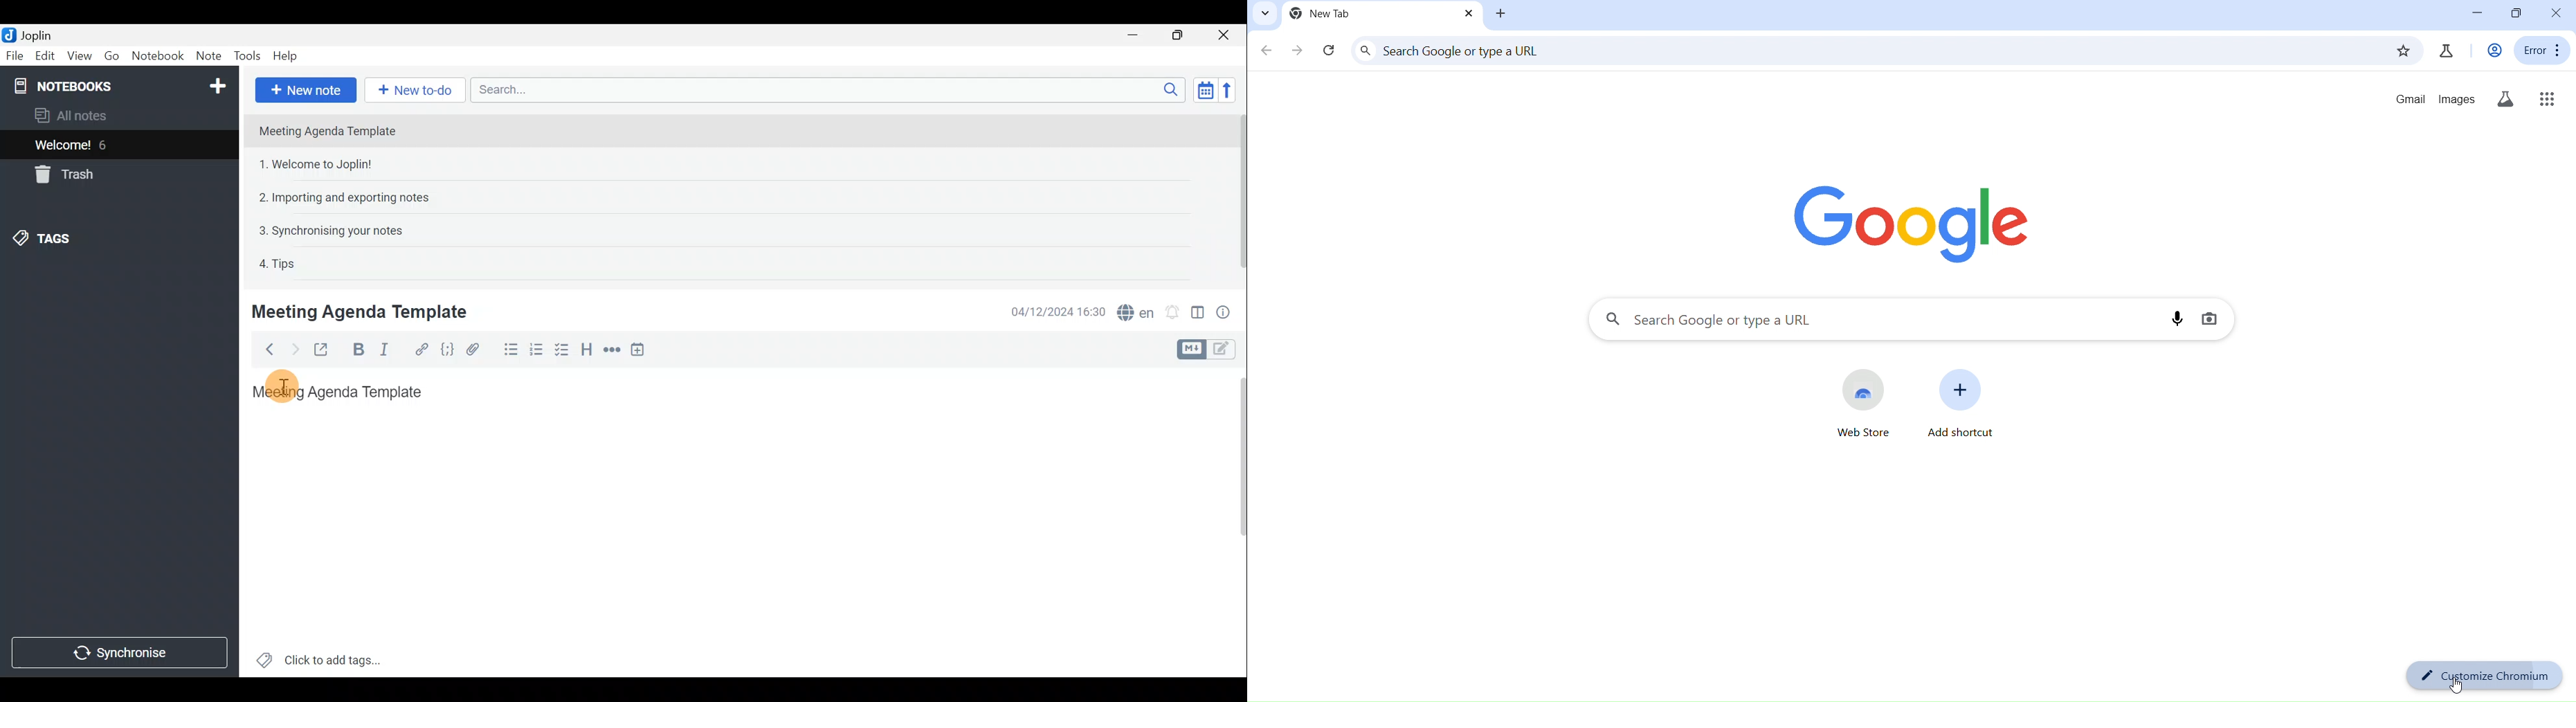 This screenshot has width=2576, height=728. Describe the element at coordinates (1225, 36) in the screenshot. I see `Close` at that location.